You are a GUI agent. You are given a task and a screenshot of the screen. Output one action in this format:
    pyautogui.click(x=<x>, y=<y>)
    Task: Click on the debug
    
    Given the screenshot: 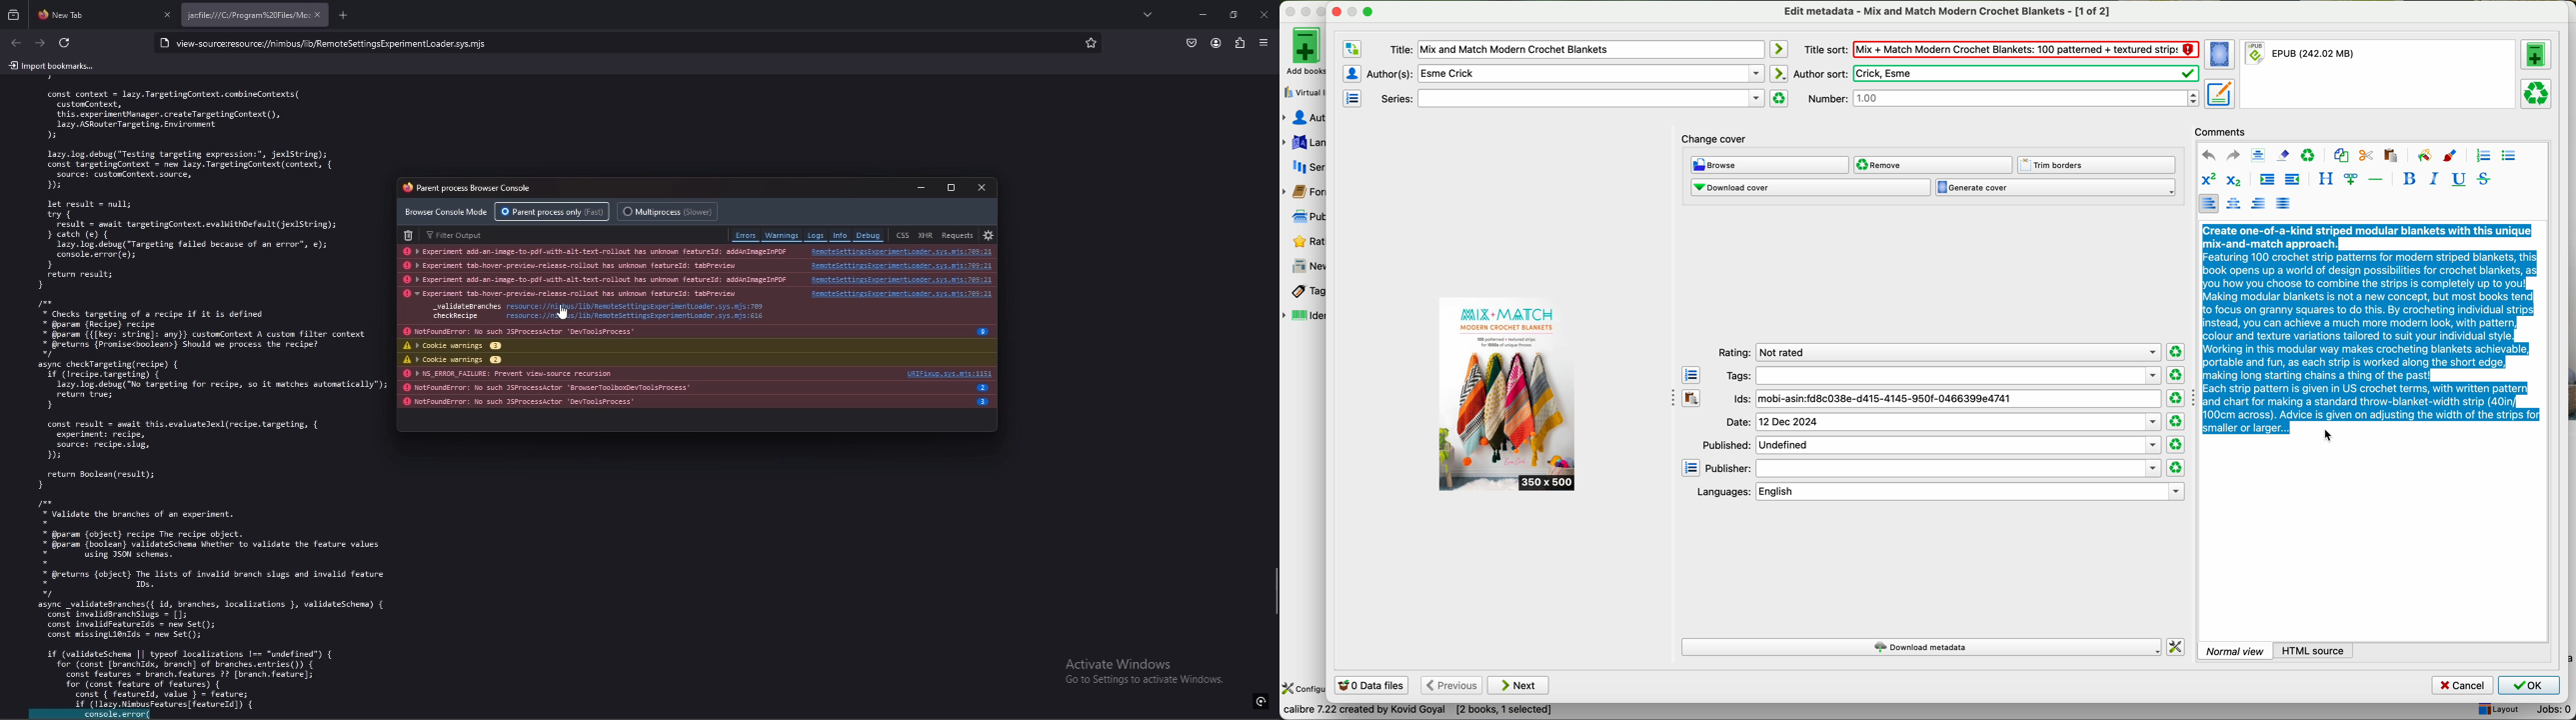 What is the action you would take?
    pyautogui.click(x=869, y=236)
    